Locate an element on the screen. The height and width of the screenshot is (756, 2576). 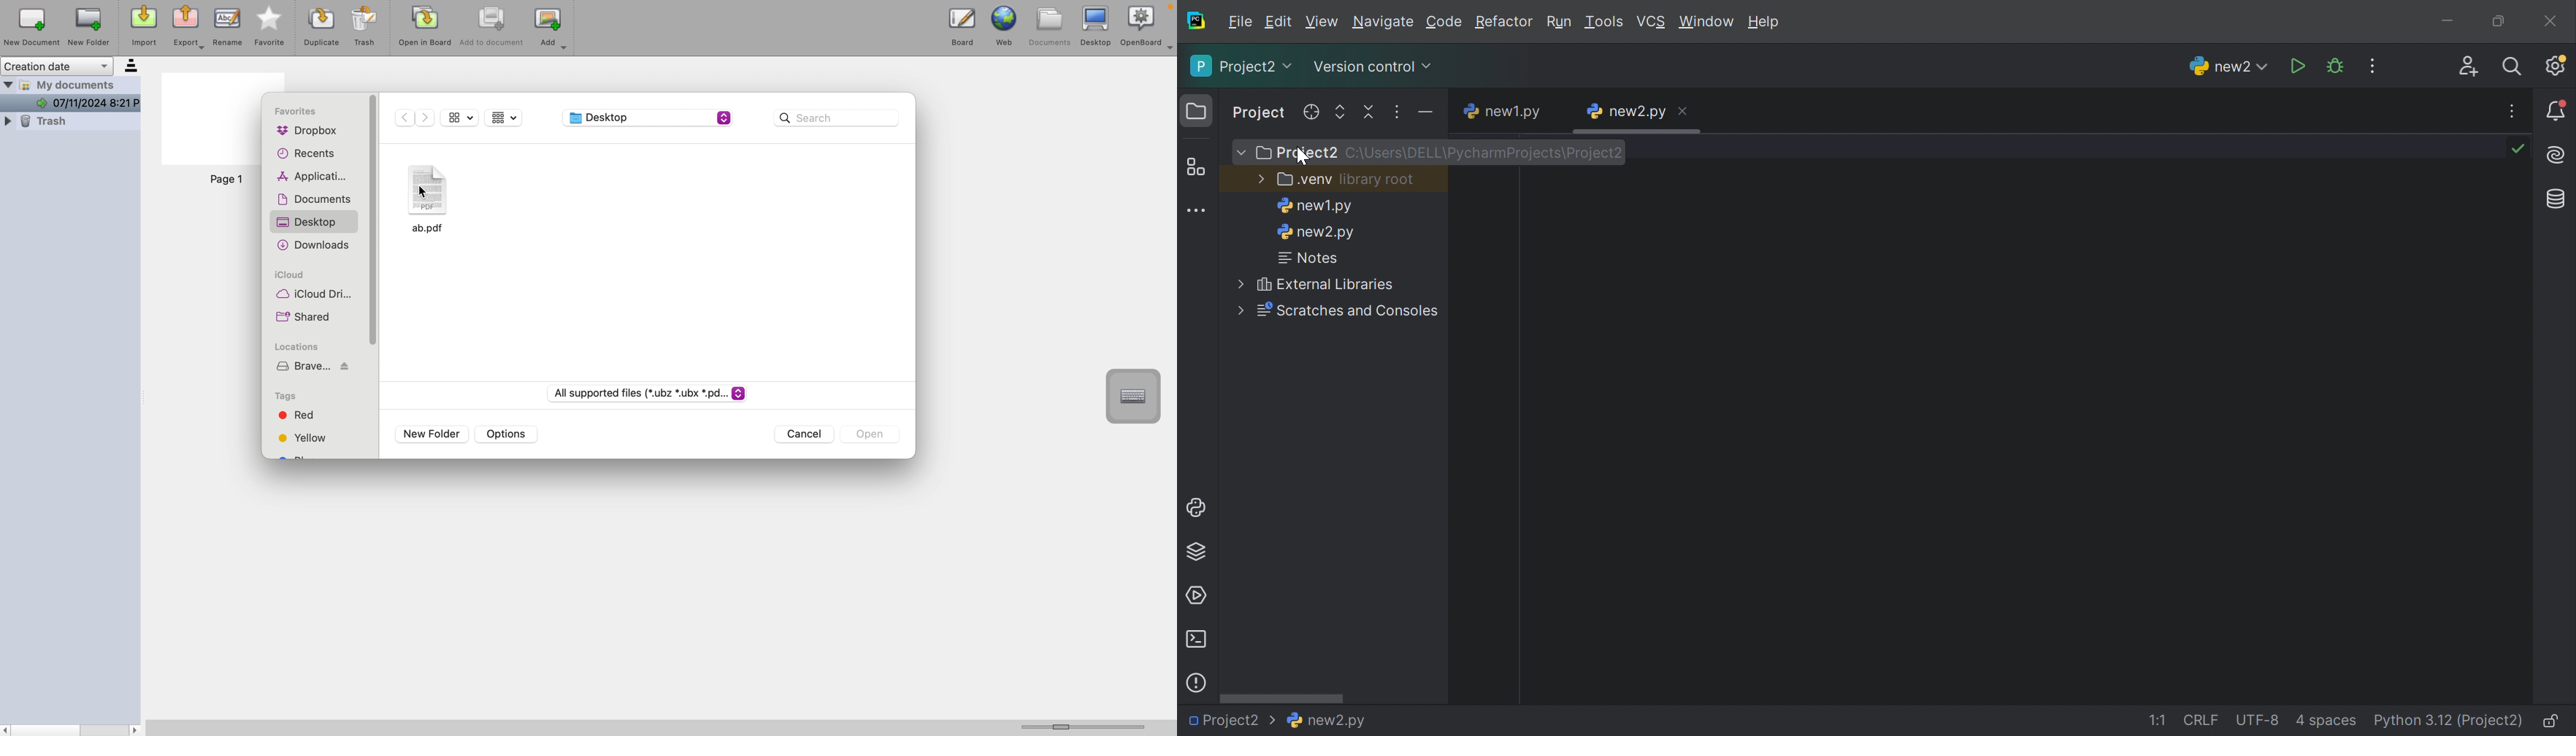
Tools is located at coordinates (1606, 22).